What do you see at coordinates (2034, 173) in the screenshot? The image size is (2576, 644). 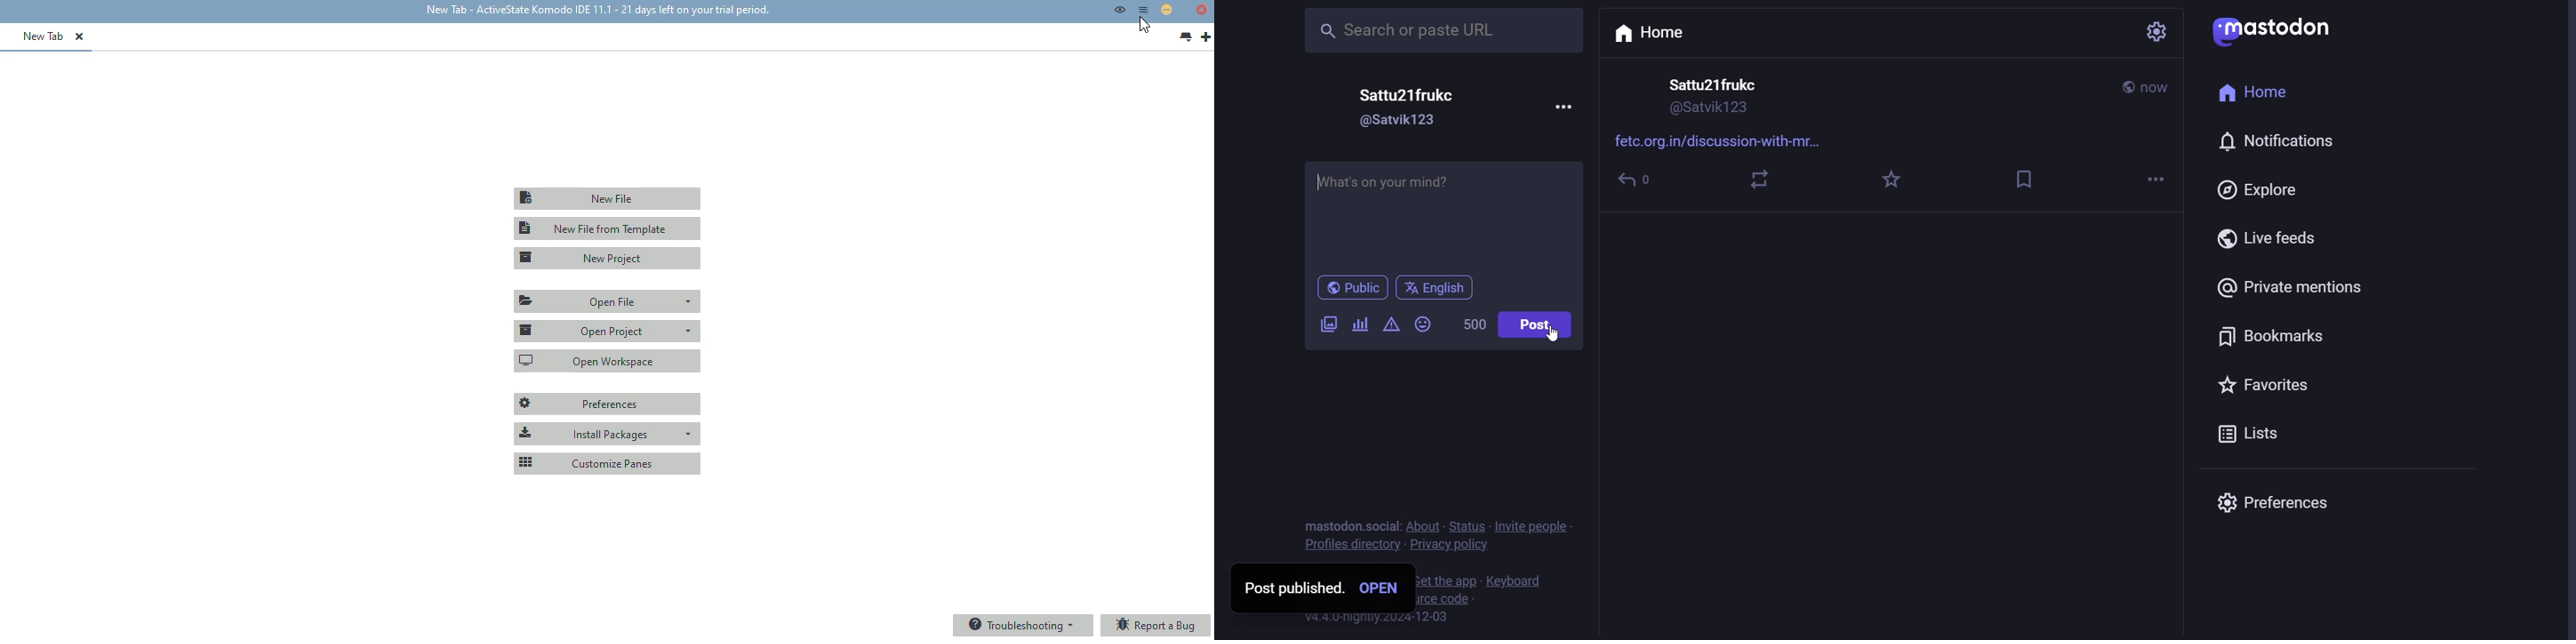 I see `bookmark` at bounding box center [2034, 173].